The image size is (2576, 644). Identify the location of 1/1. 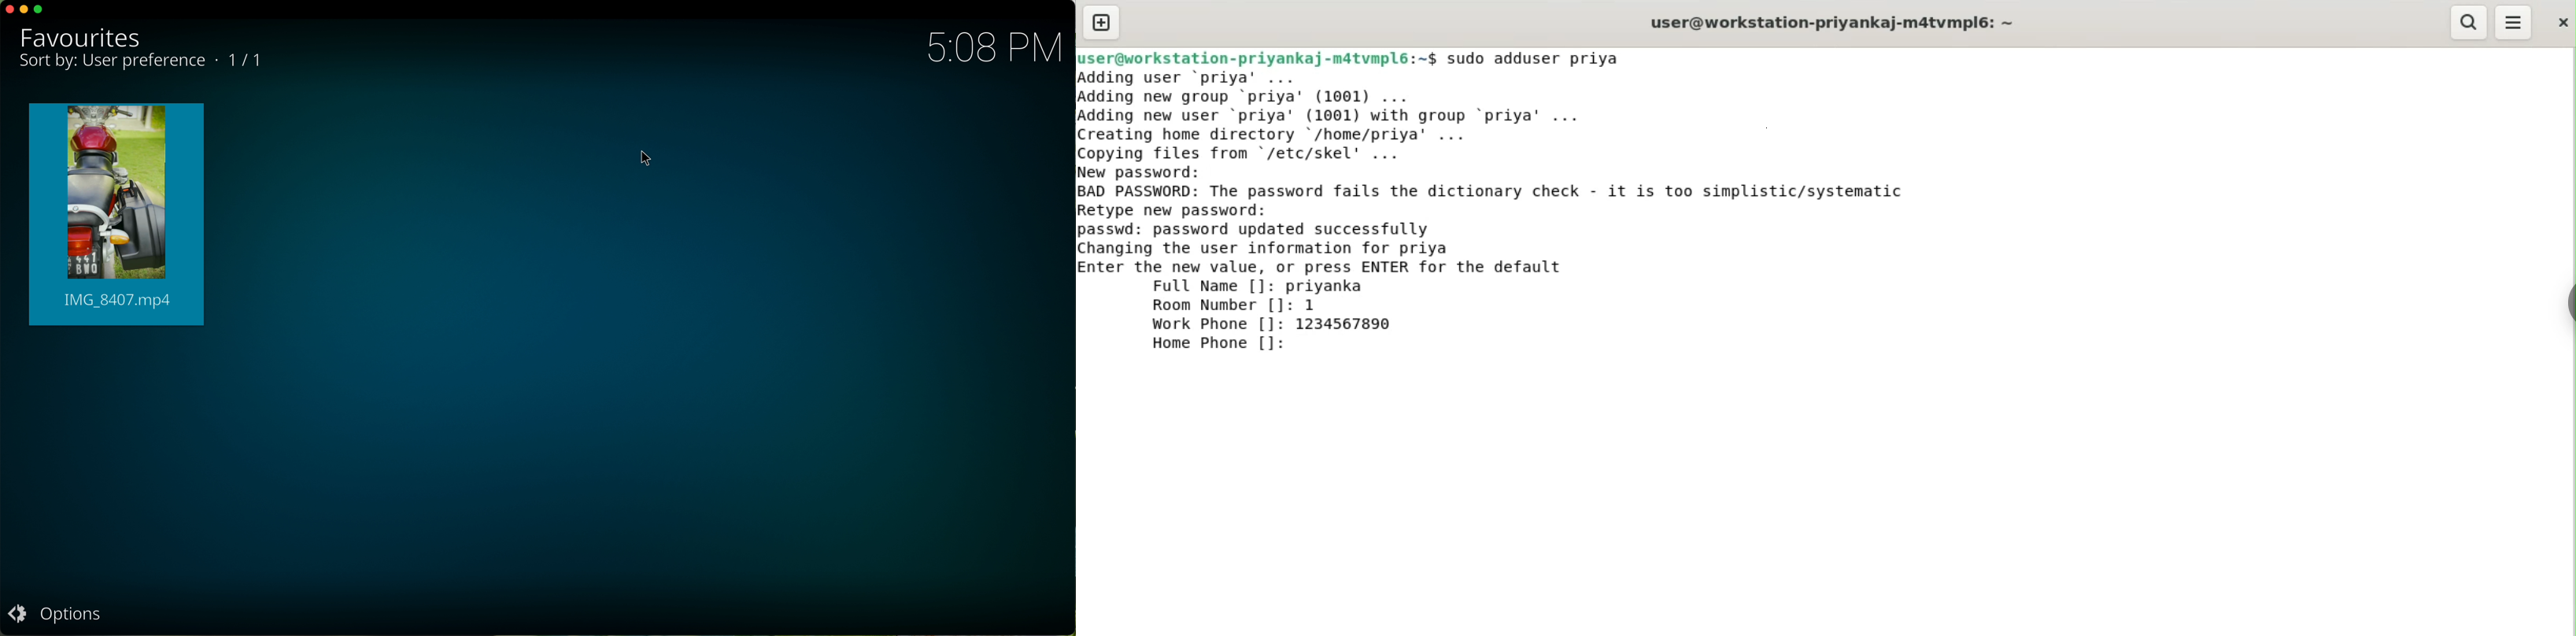
(248, 63).